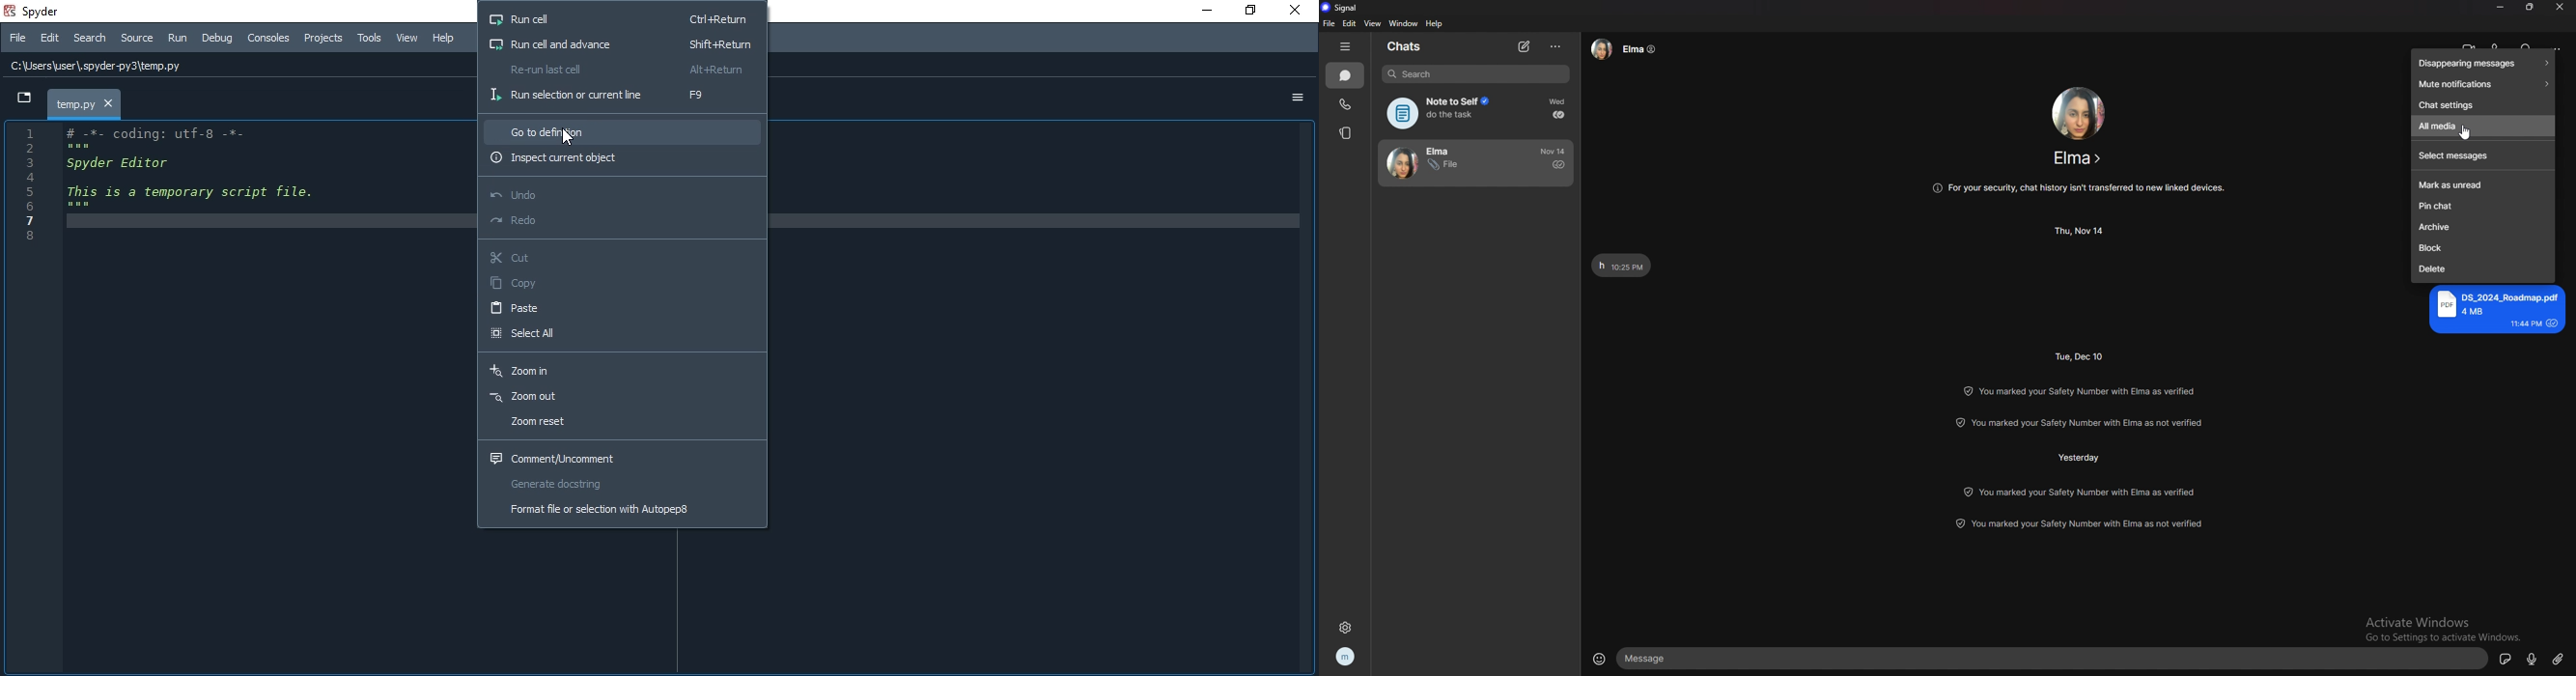 Image resolution: width=2576 pixels, height=700 pixels. I want to click on 1  # -*- coding: utf-8 -*-, so click(145, 131).